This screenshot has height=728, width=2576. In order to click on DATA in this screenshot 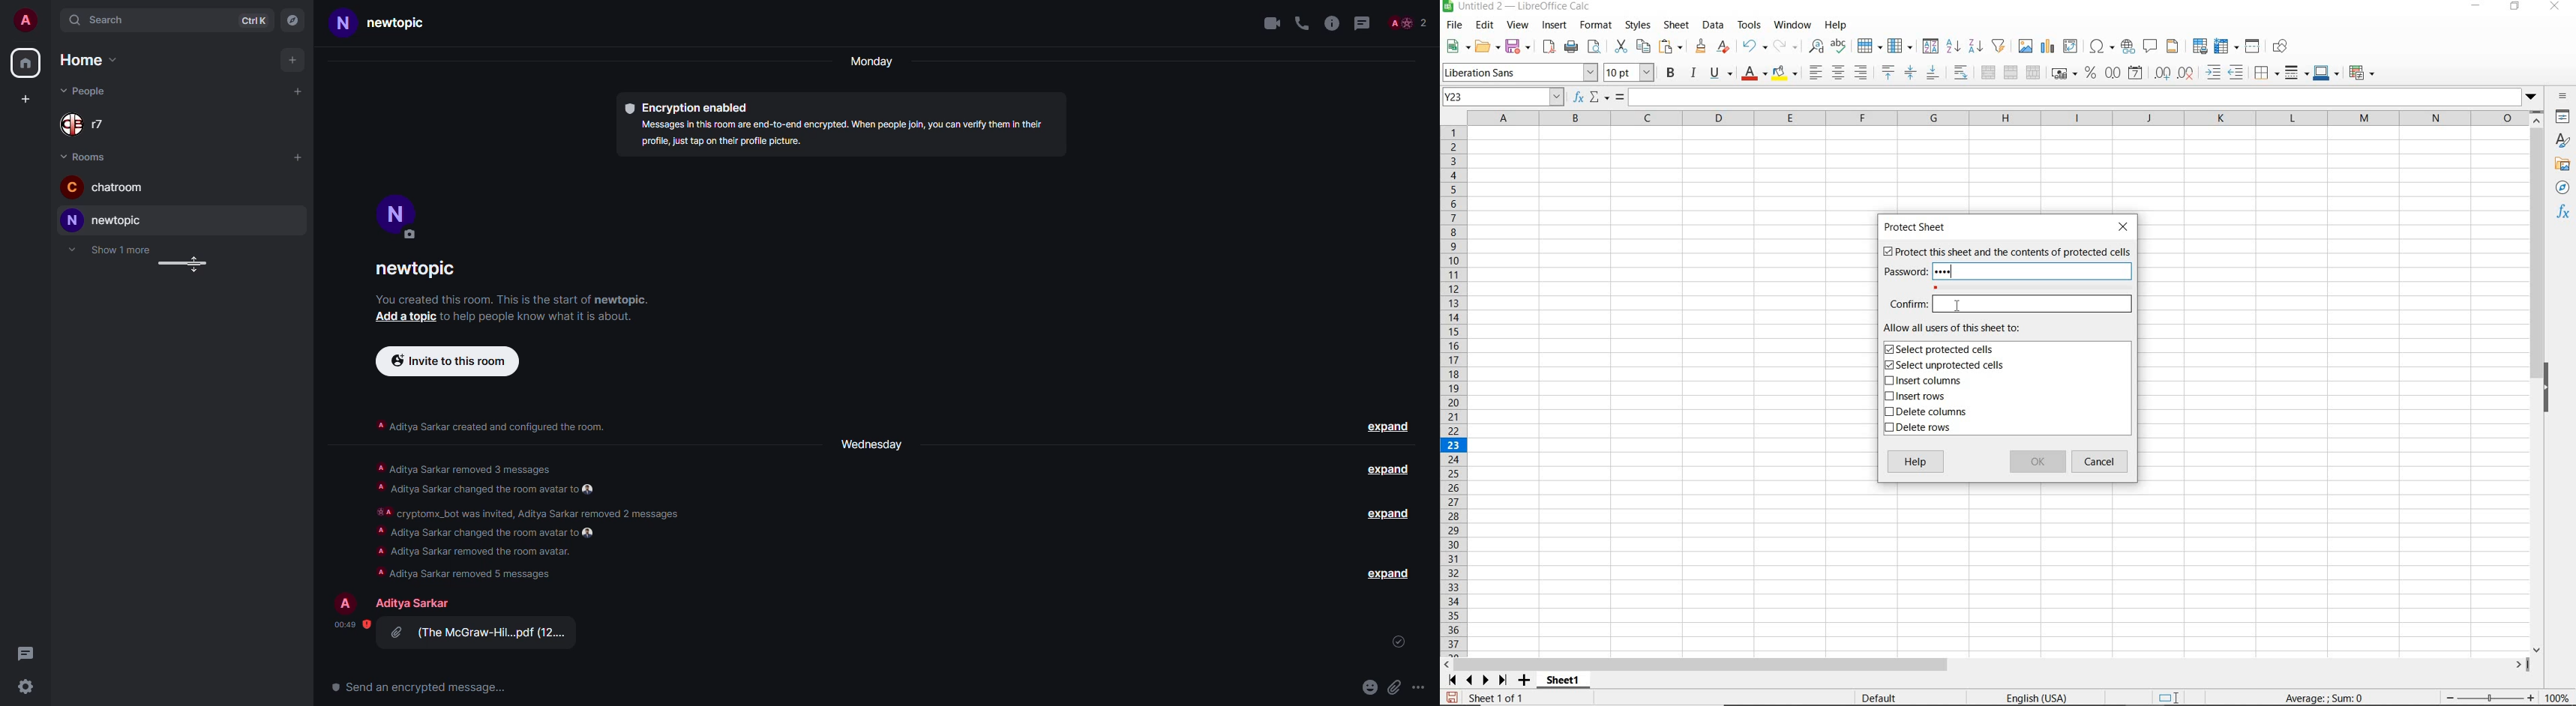, I will do `click(1713, 26)`.